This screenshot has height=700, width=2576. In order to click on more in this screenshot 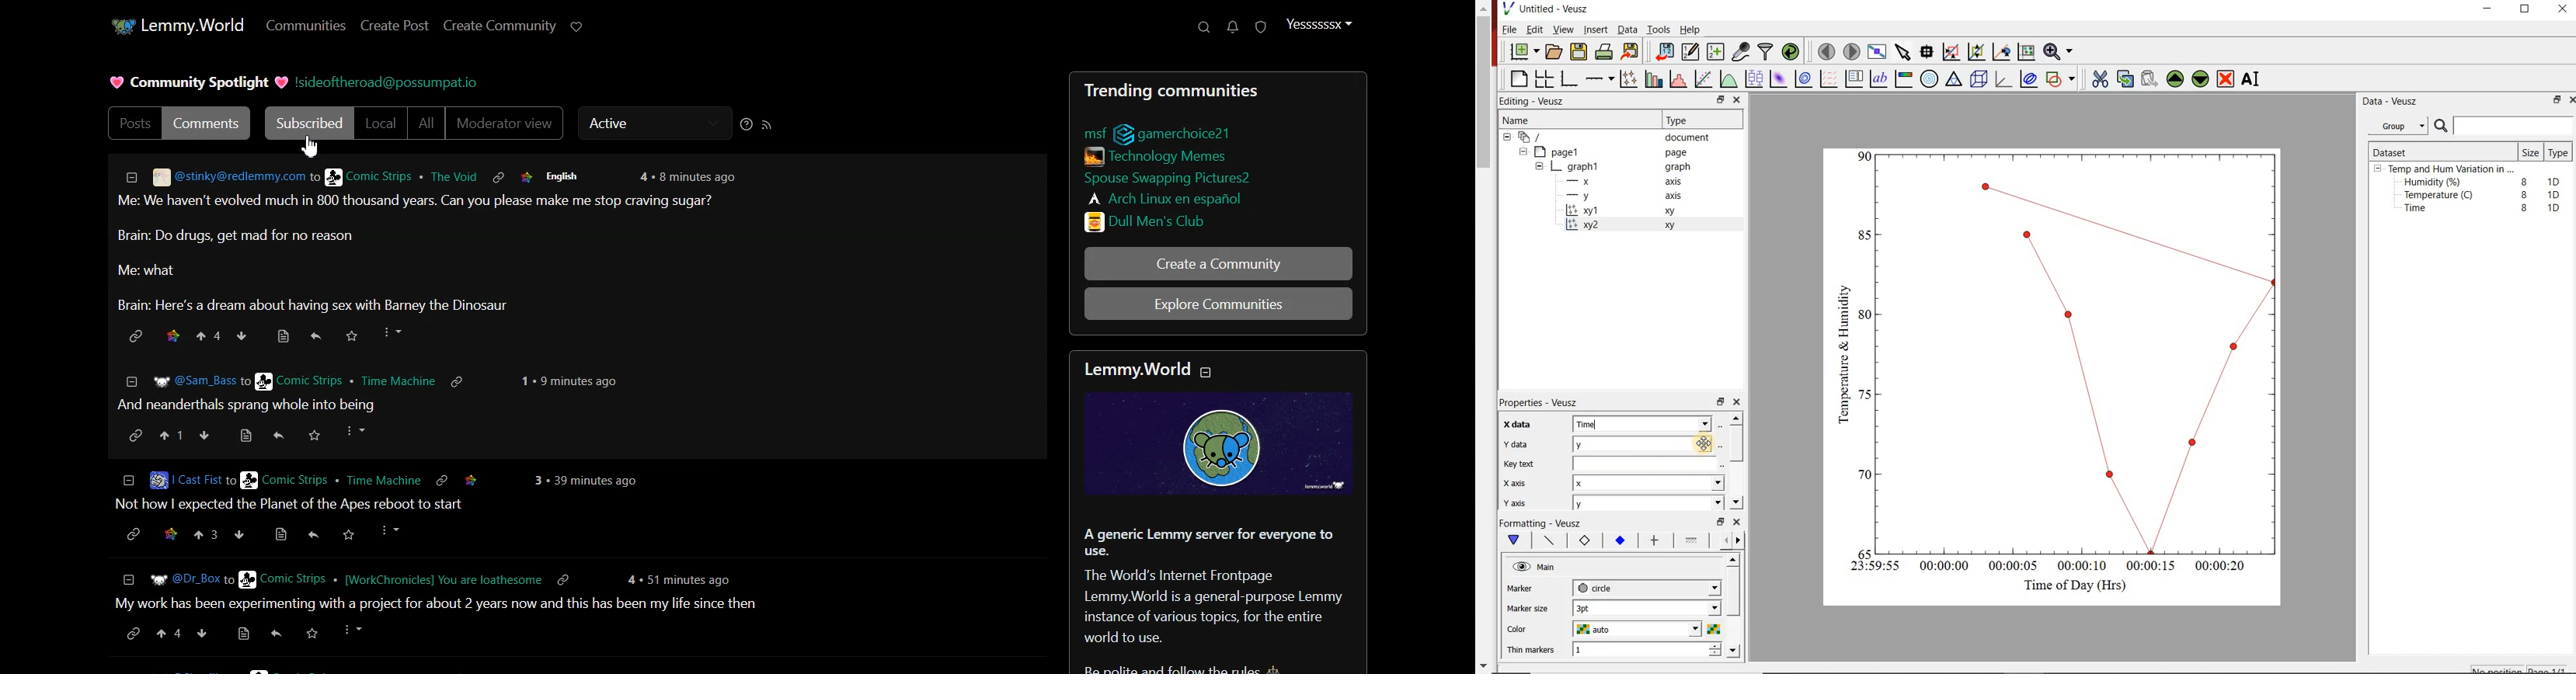, I will do `click(392, 333)`.